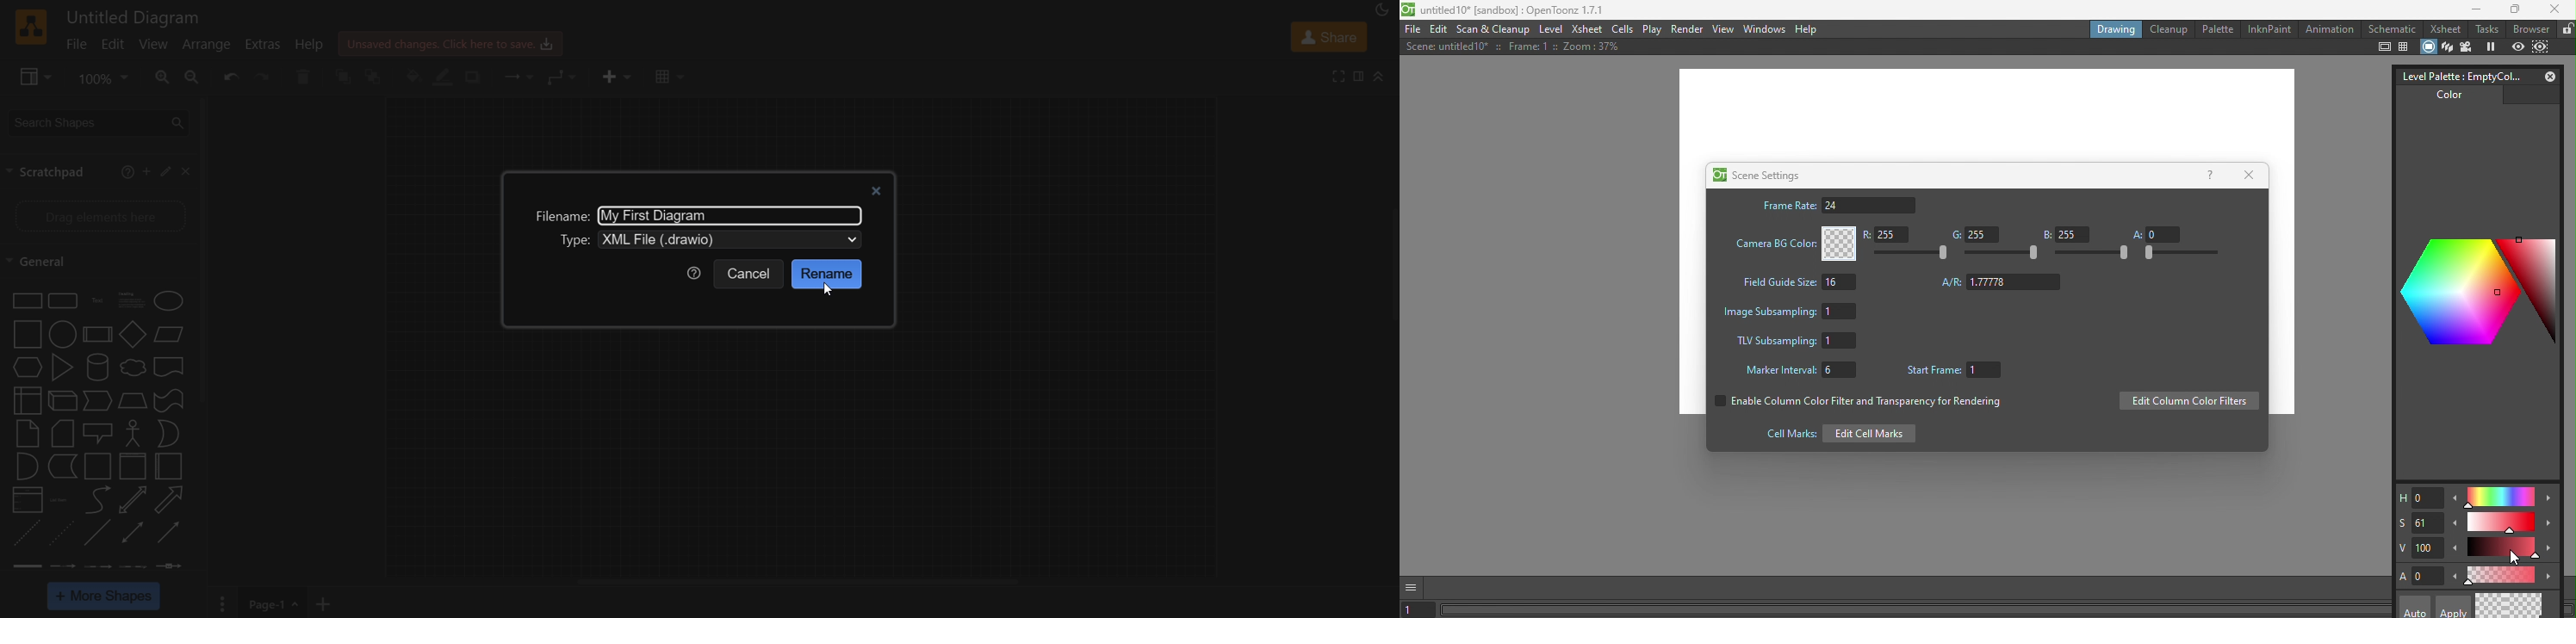  What do you see at coordinates (2491, 47) in the screenshot?
I see `Freeze` at bounding box center [2491, 47].